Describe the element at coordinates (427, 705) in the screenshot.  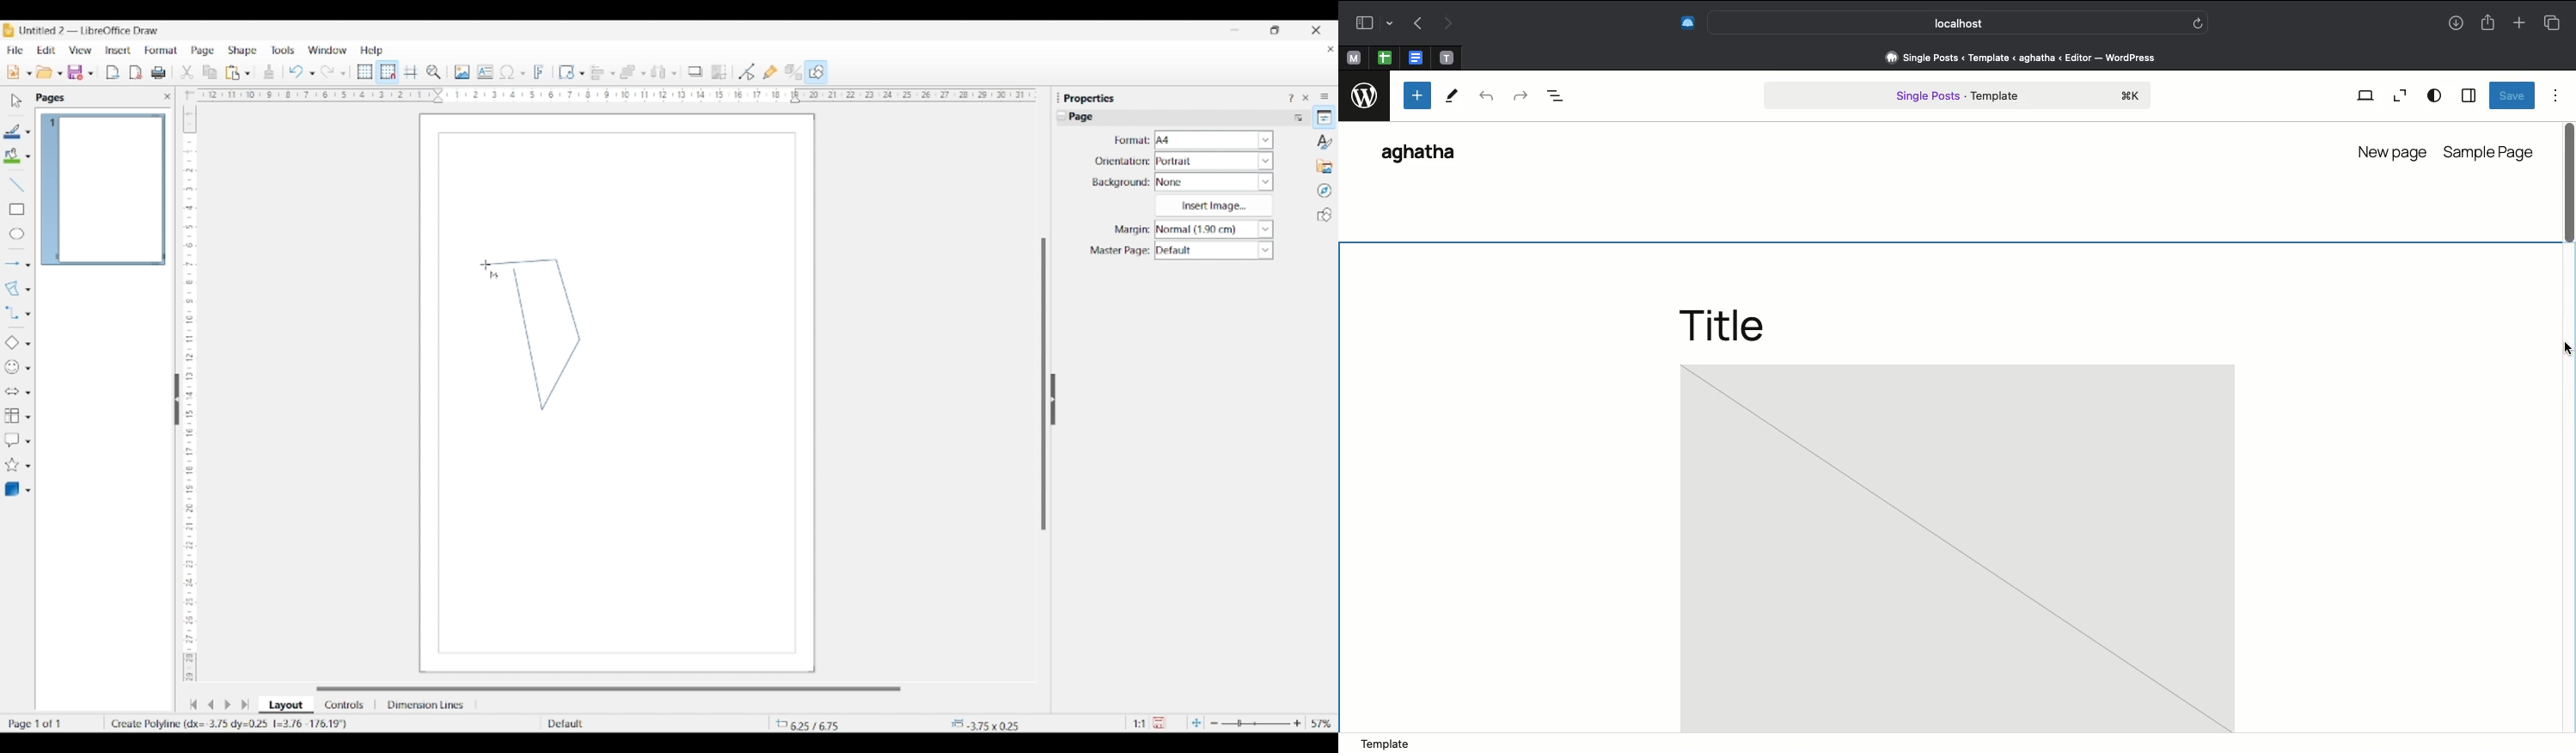
I see `Dimension lines` at that location.